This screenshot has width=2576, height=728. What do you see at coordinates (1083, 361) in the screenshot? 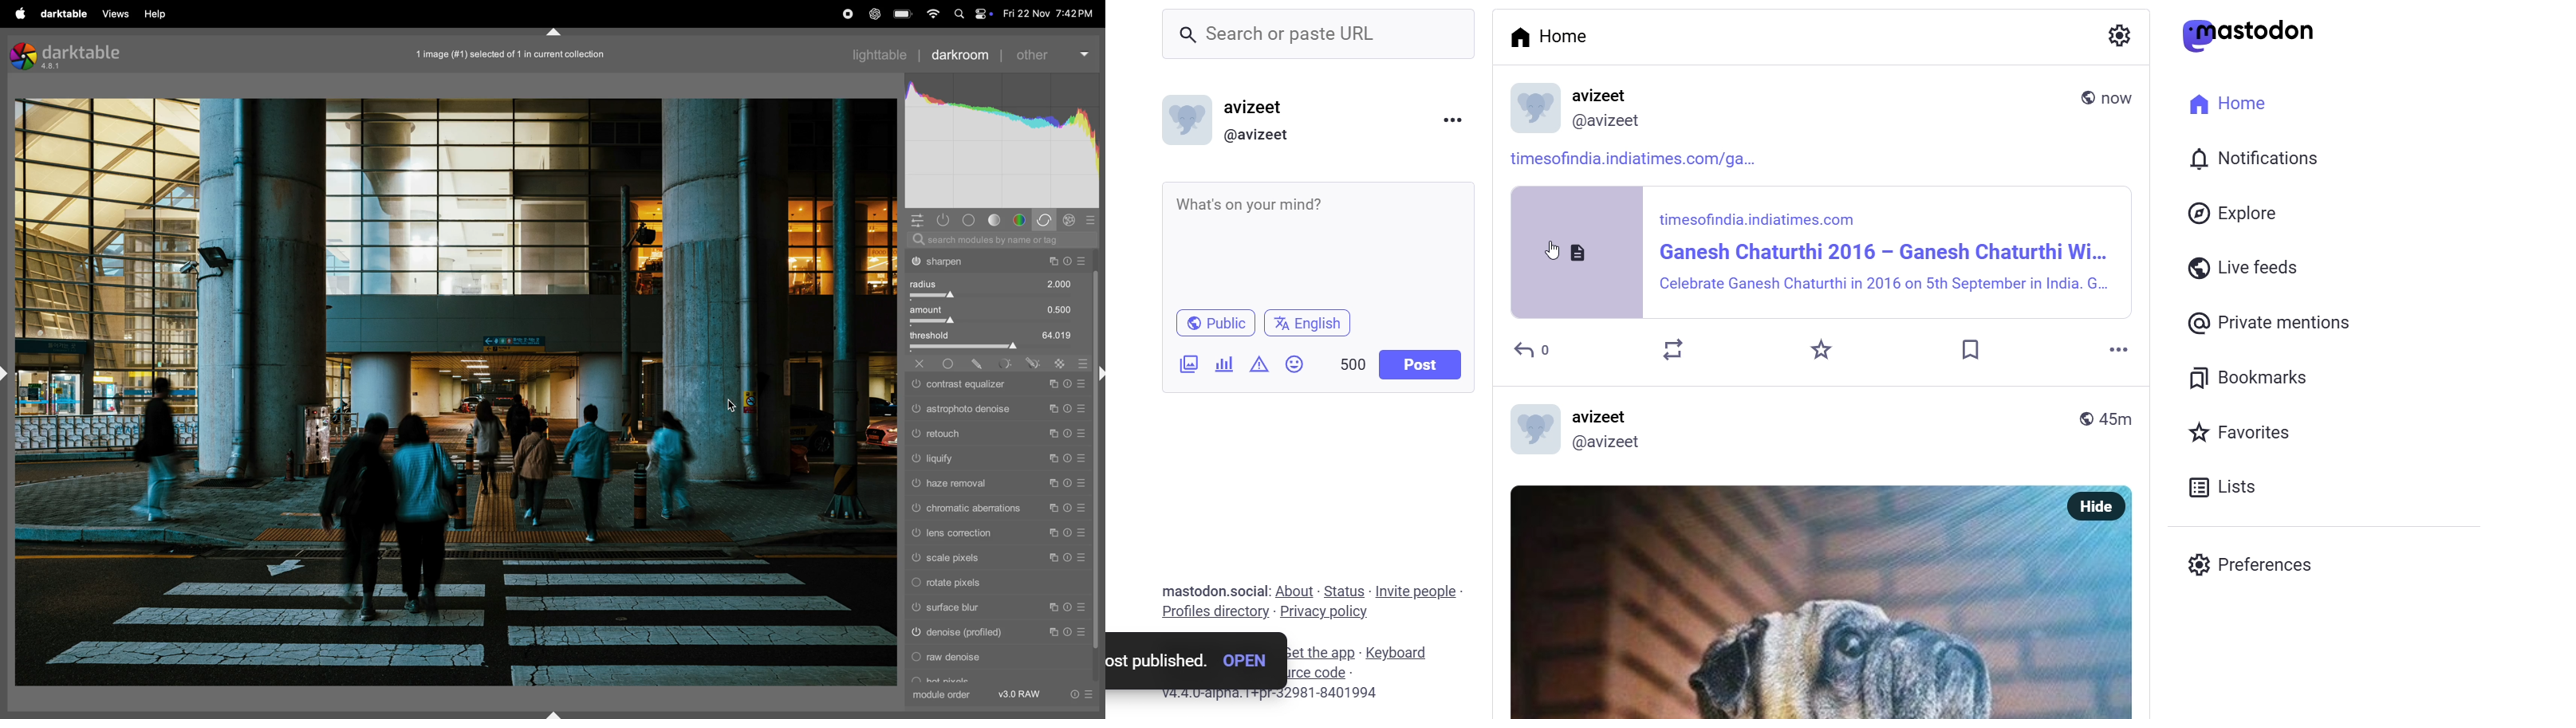
I see `reset` at bounding box center [1083, 361].